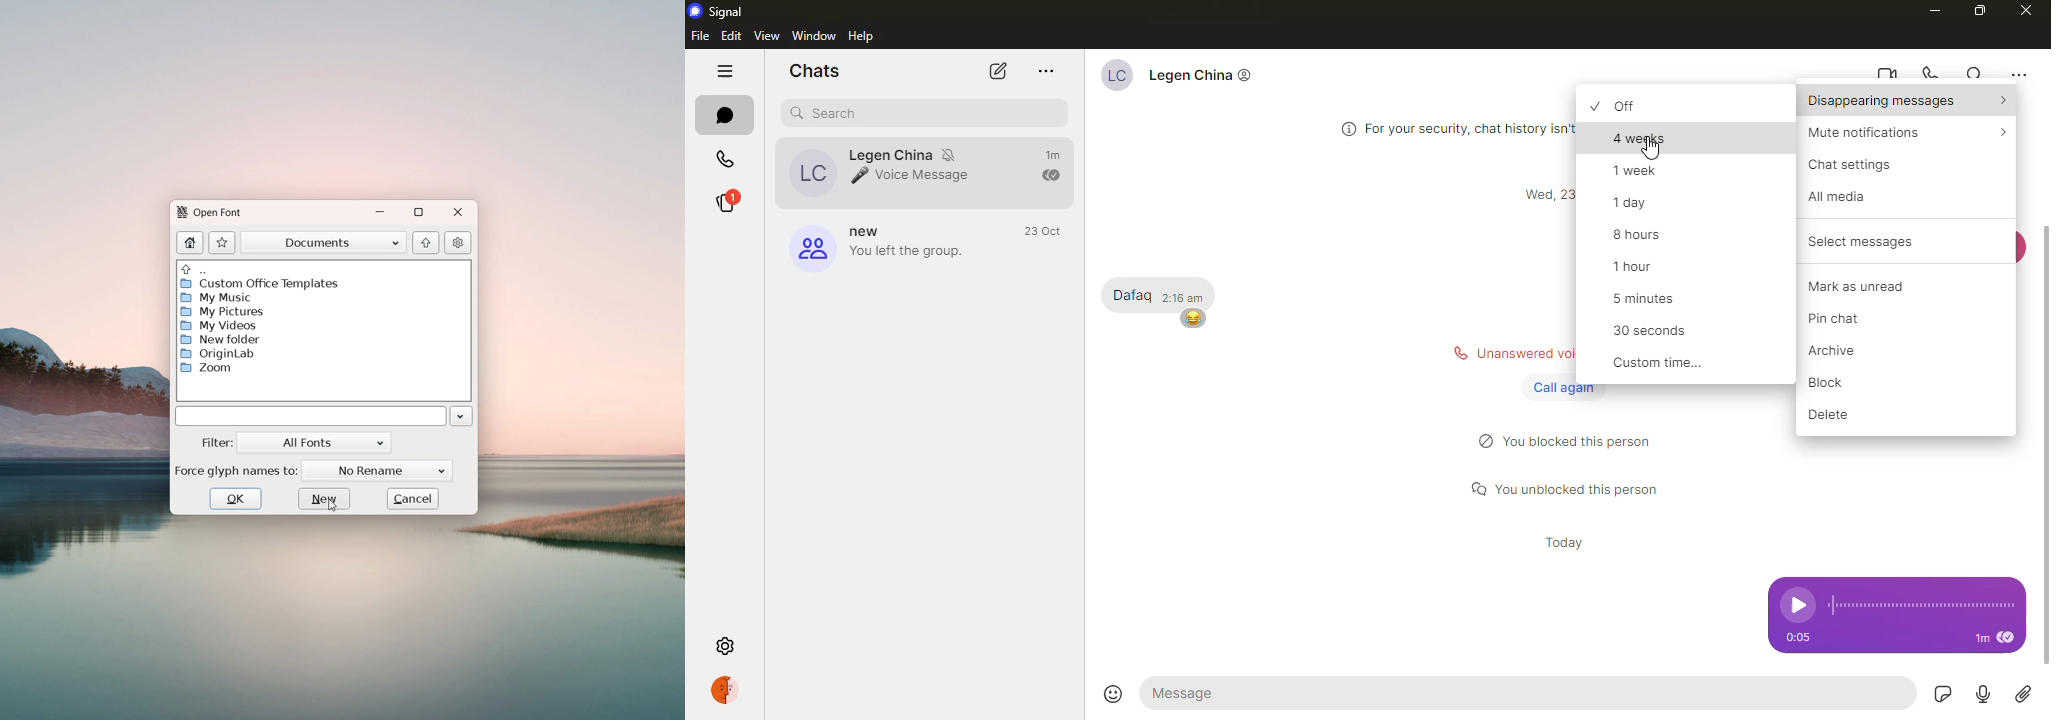 The image size is (2072, 728). Describe the element at coordinates (813, 35) in the screenshot. I see `window` at that location.